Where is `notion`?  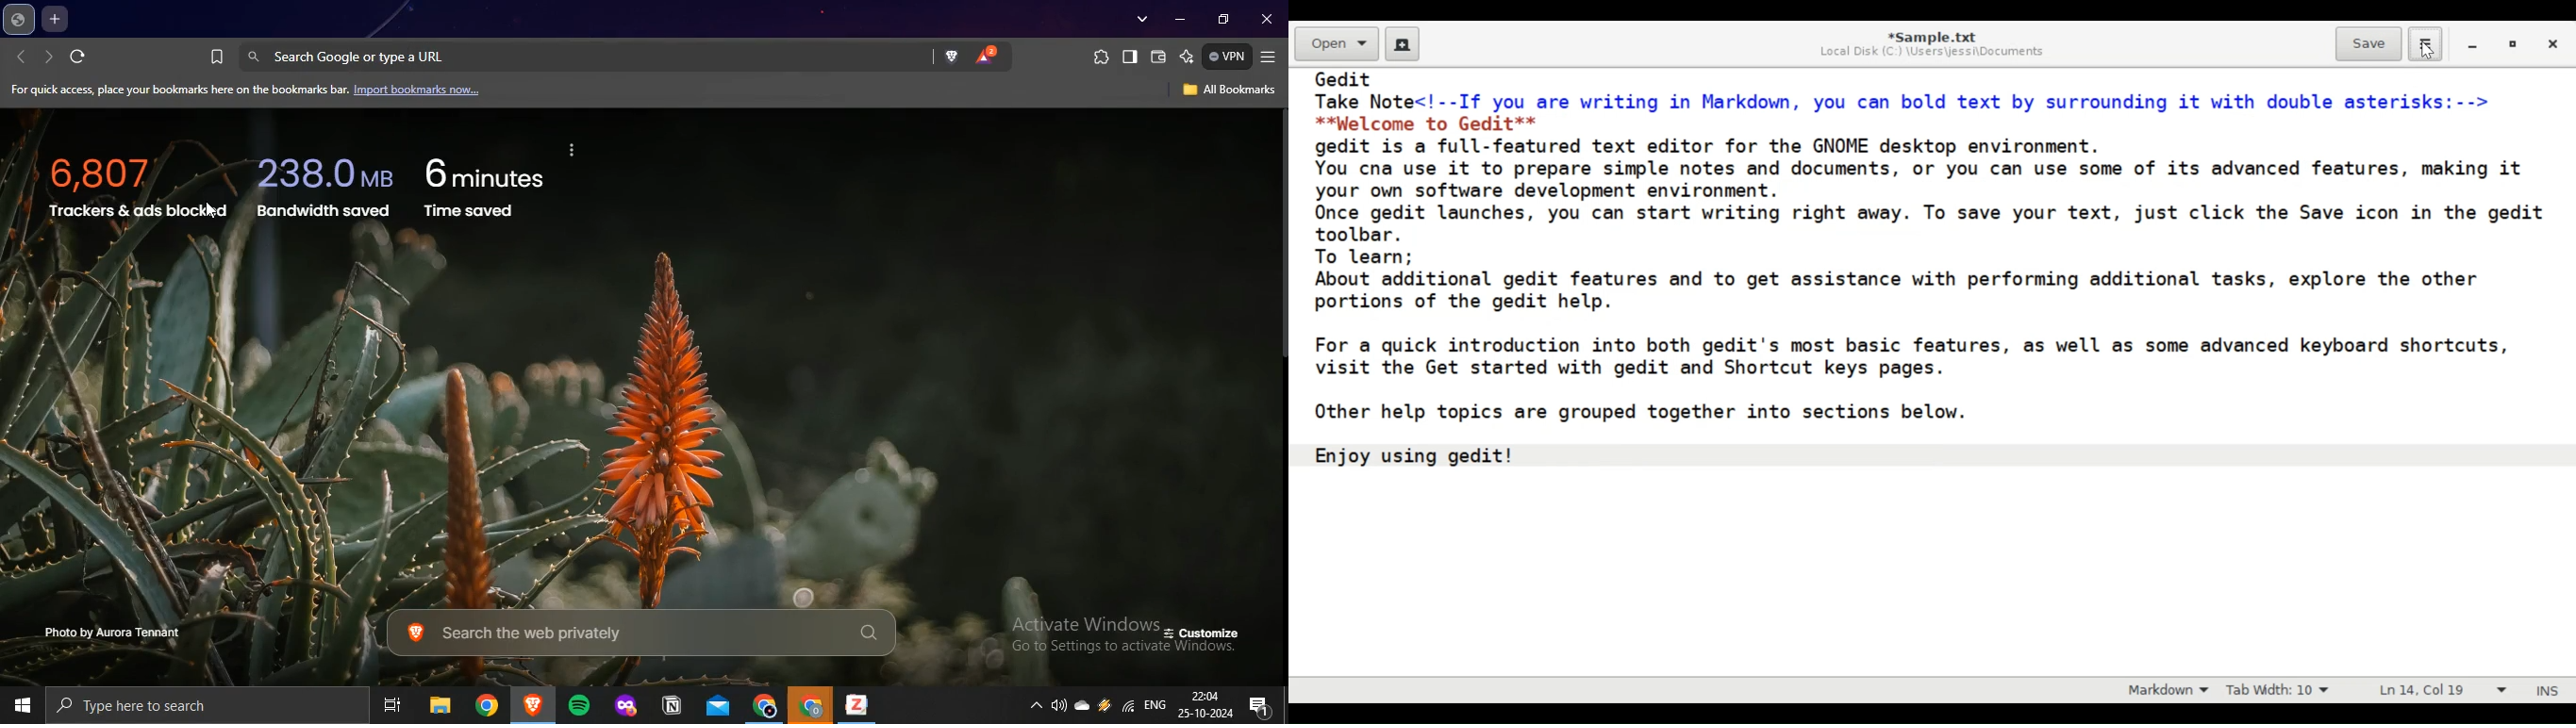 notion is located at coordinates (670, 704).